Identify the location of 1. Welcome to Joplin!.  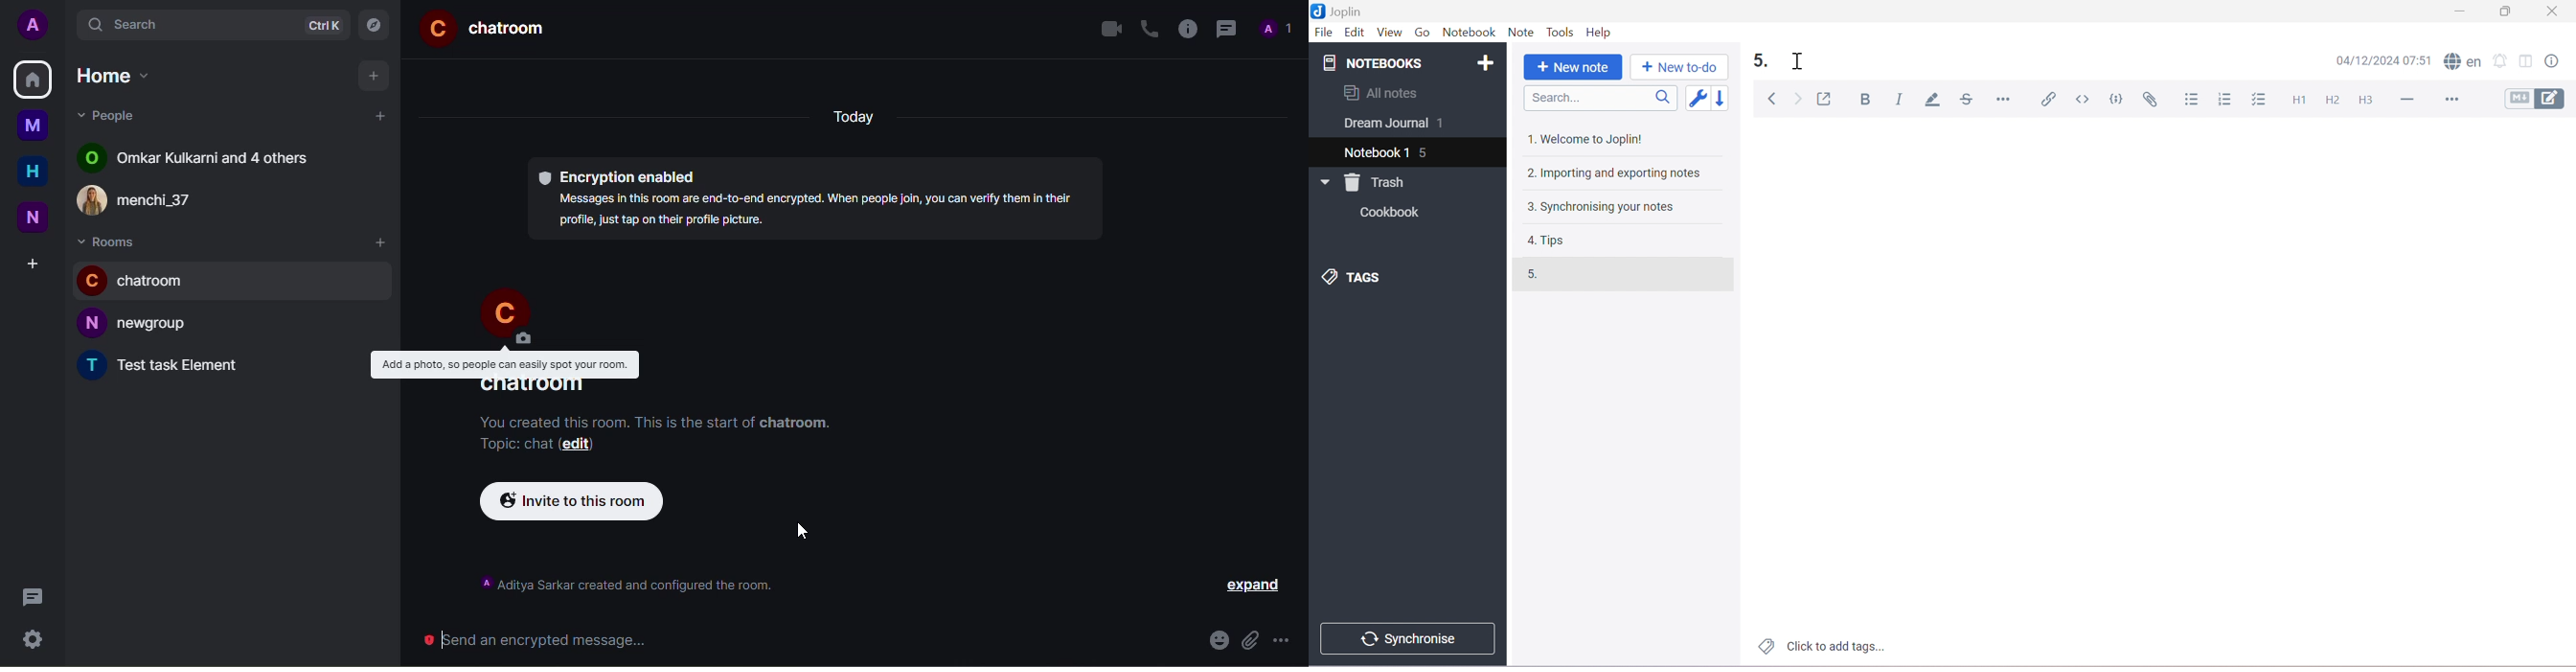
(1589, 138).